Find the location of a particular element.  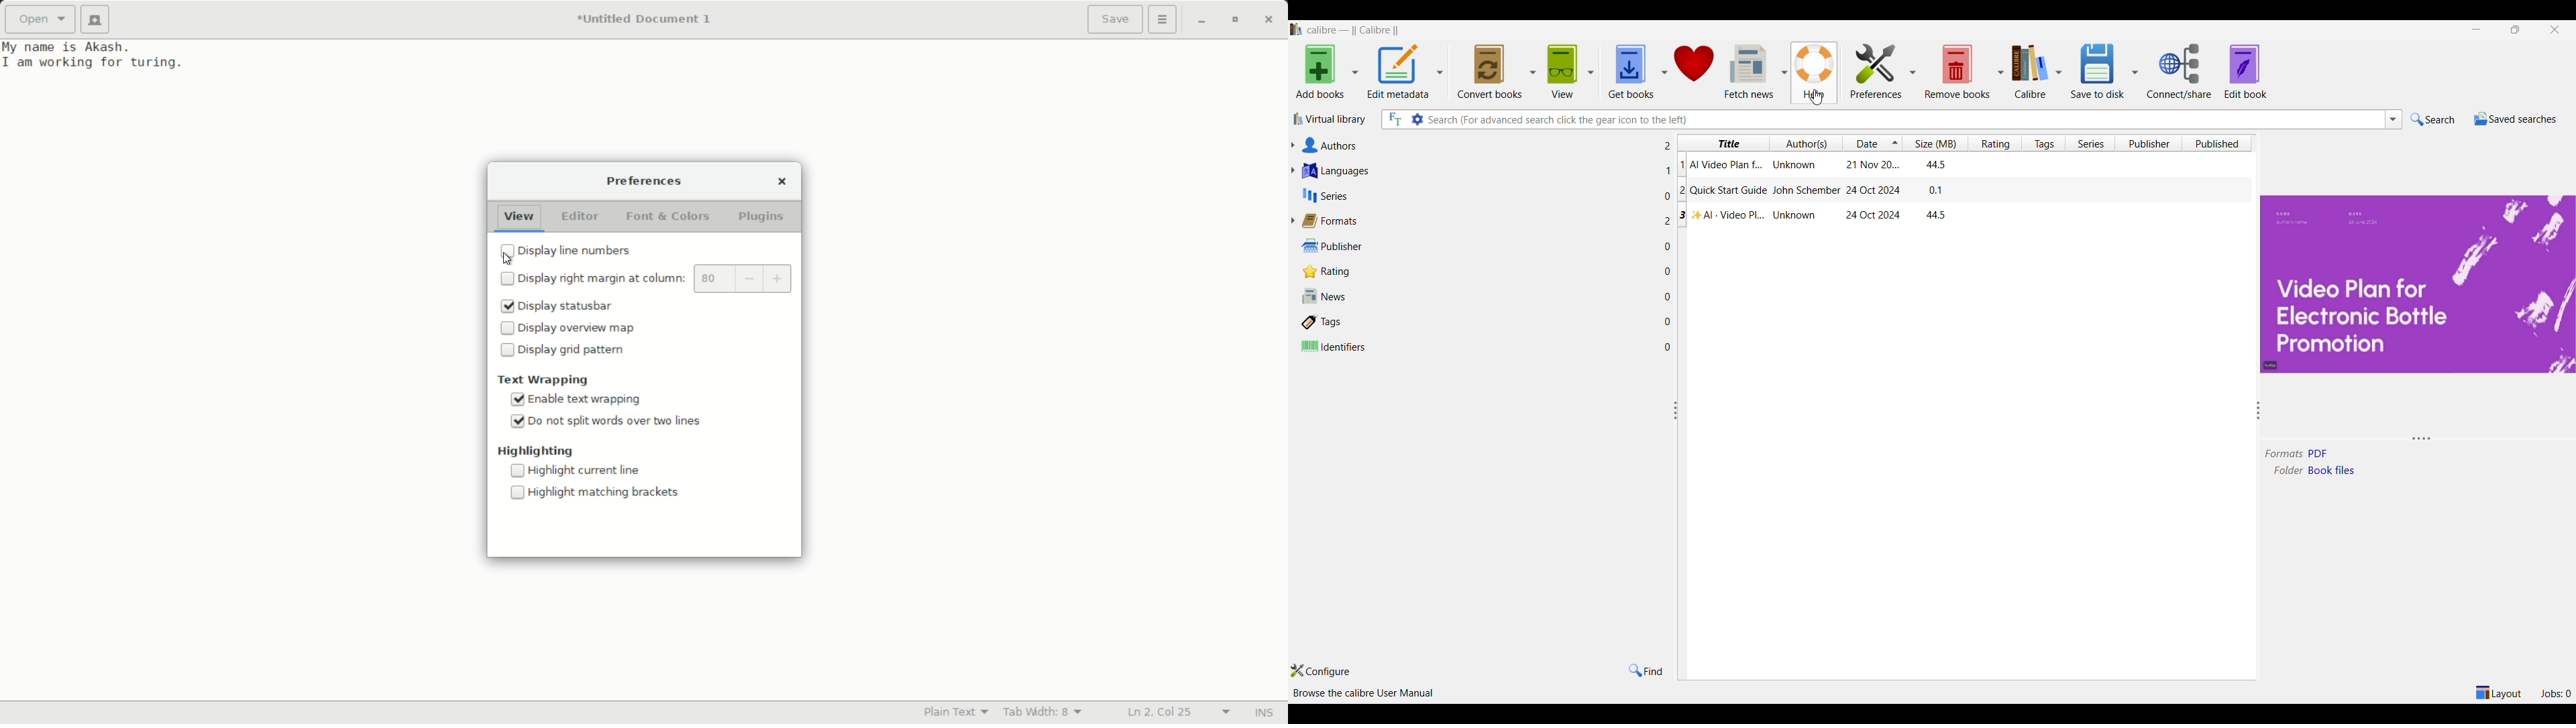

plugins is located at coordinates (762, 217).